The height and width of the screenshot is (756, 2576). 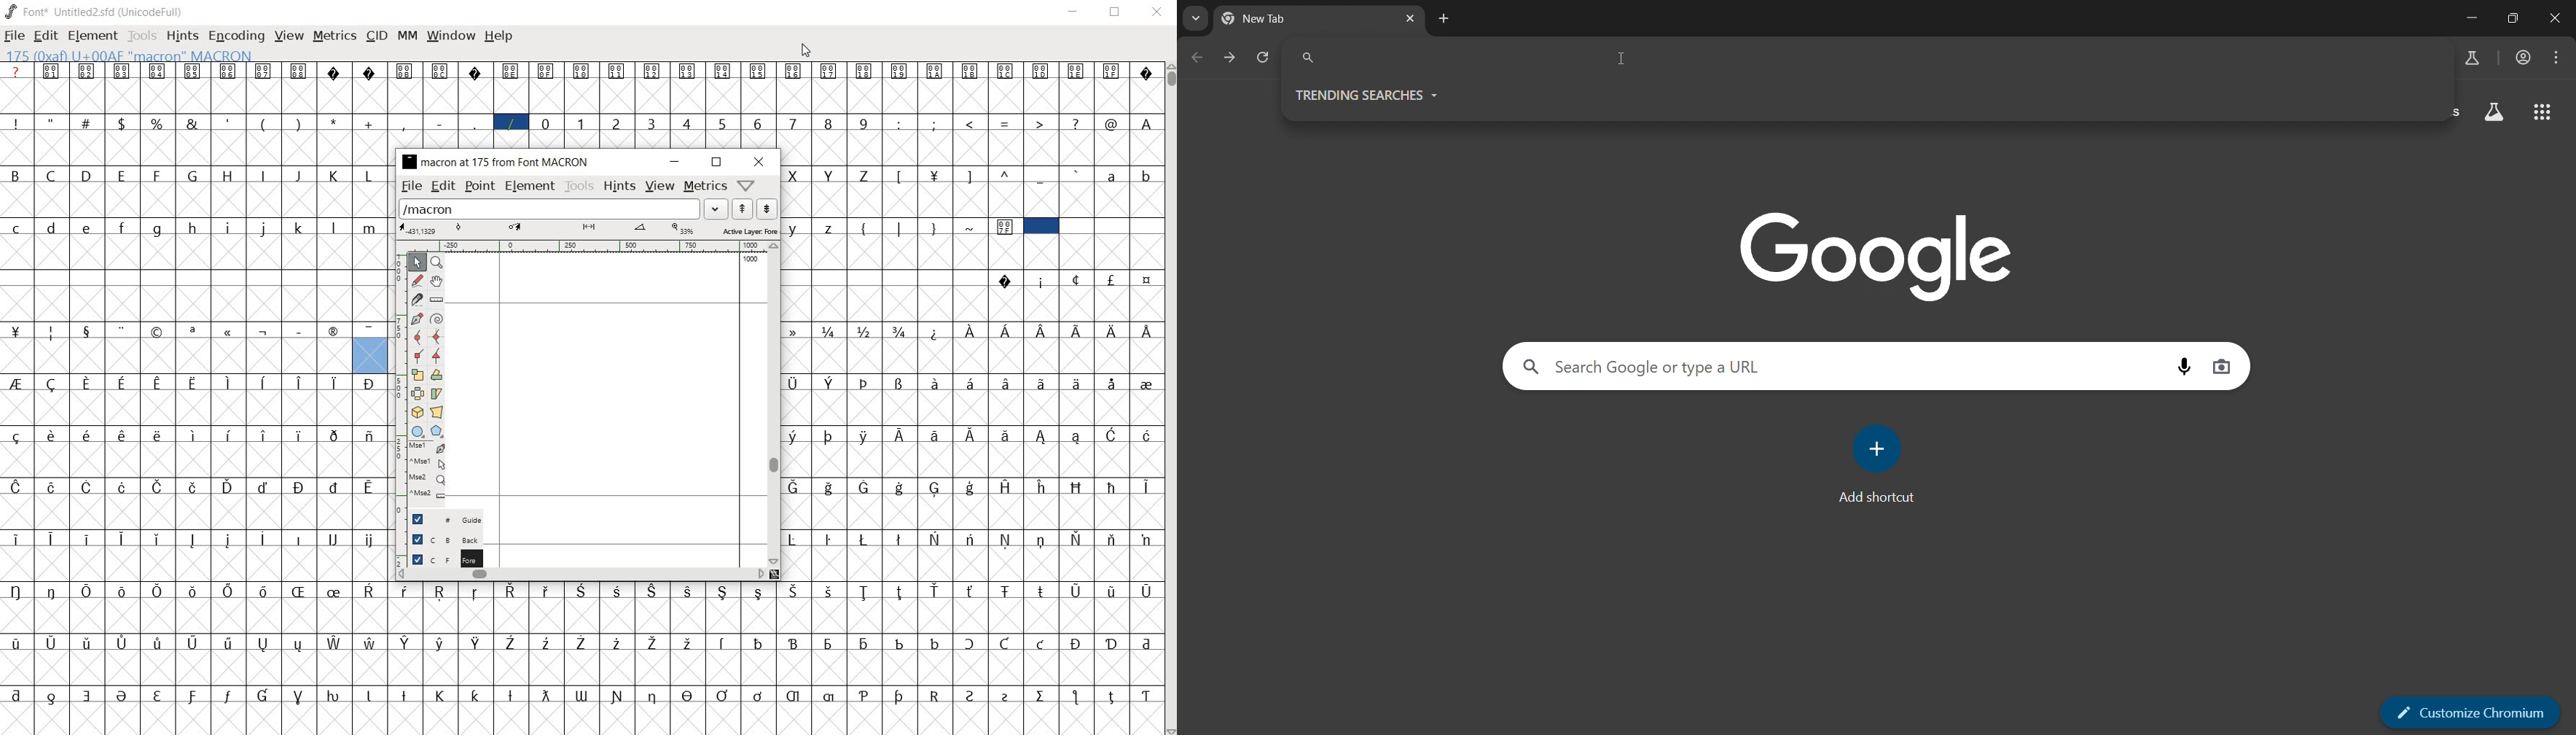 I want to click on Symbol, so click(x=265, y=382).